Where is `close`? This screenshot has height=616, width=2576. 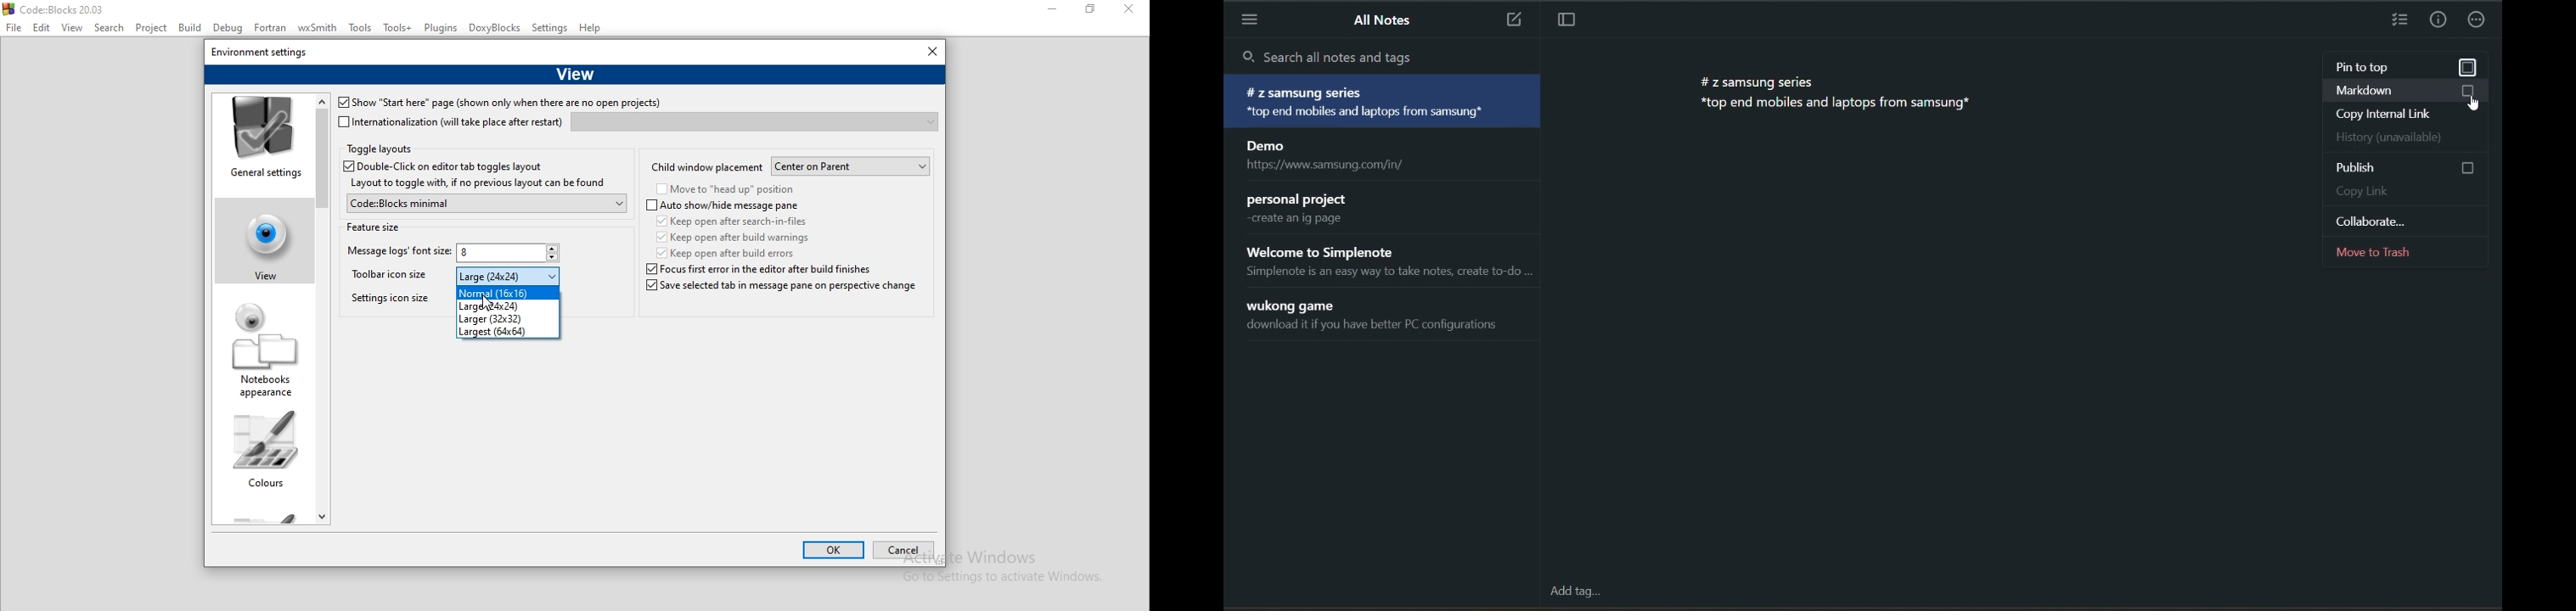
close is located at coordinates (1133, 12).